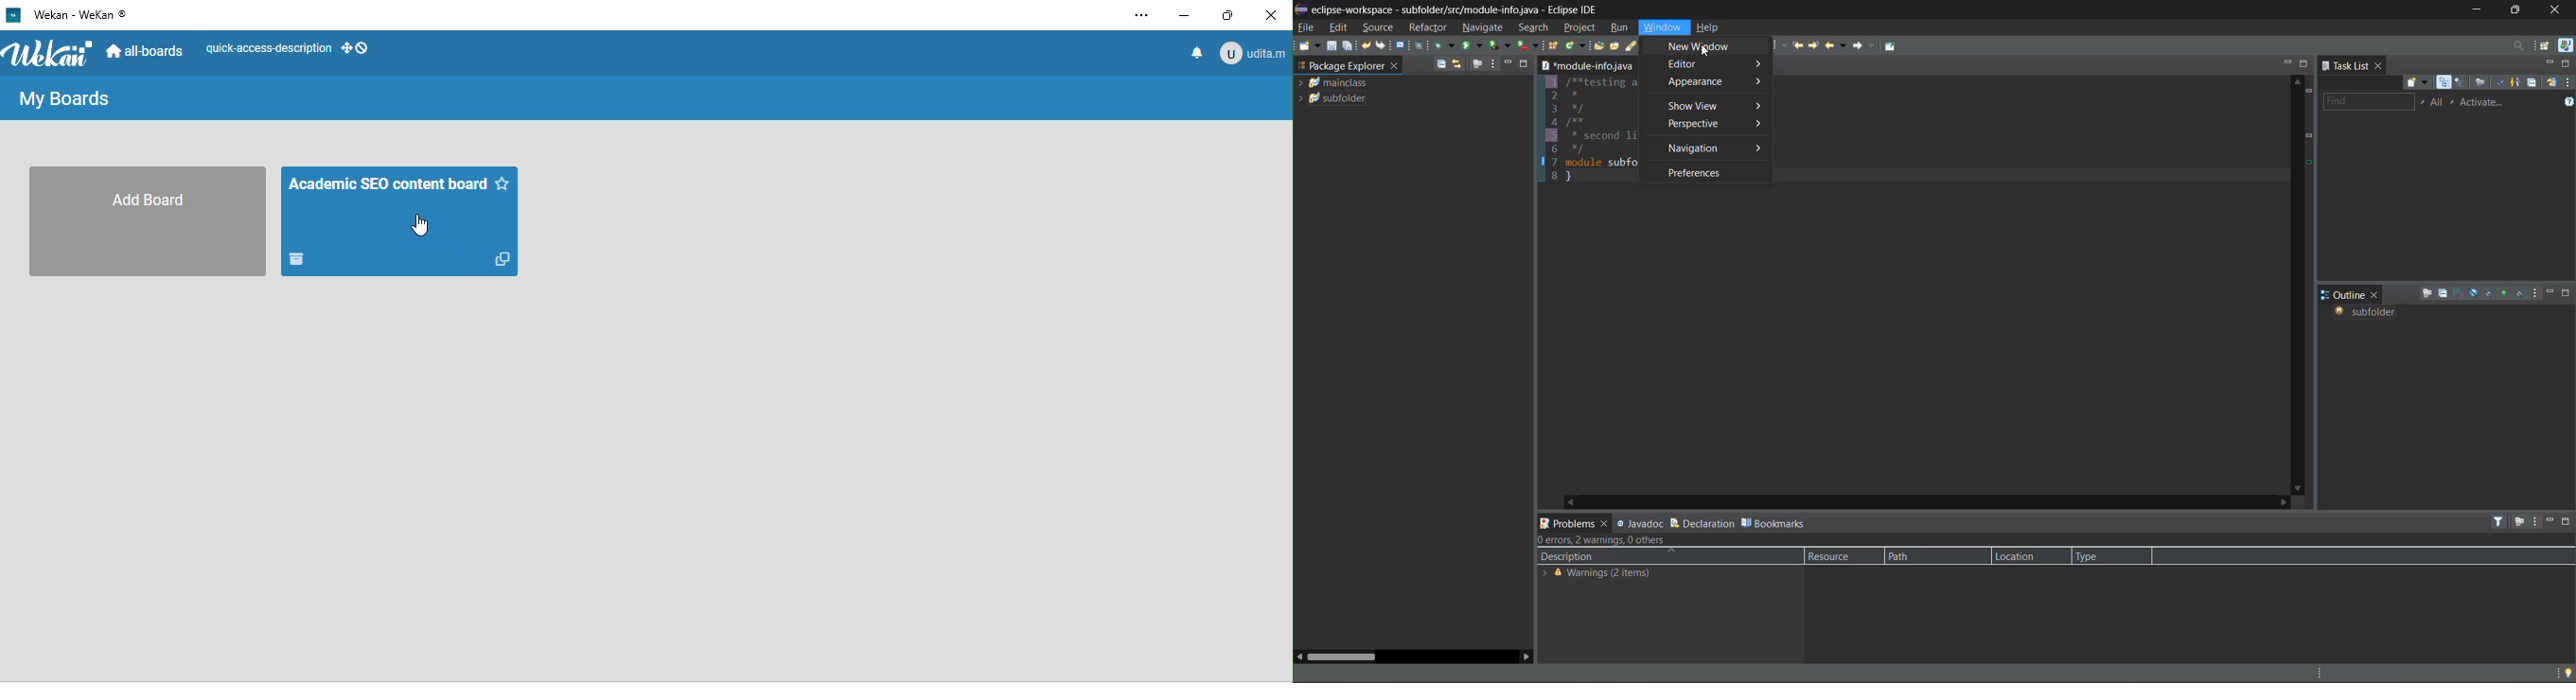  What do you see at coordinates (2438, 102) in the screenshot?
I see `edit task working sets` at bounding box center [2438, 102].